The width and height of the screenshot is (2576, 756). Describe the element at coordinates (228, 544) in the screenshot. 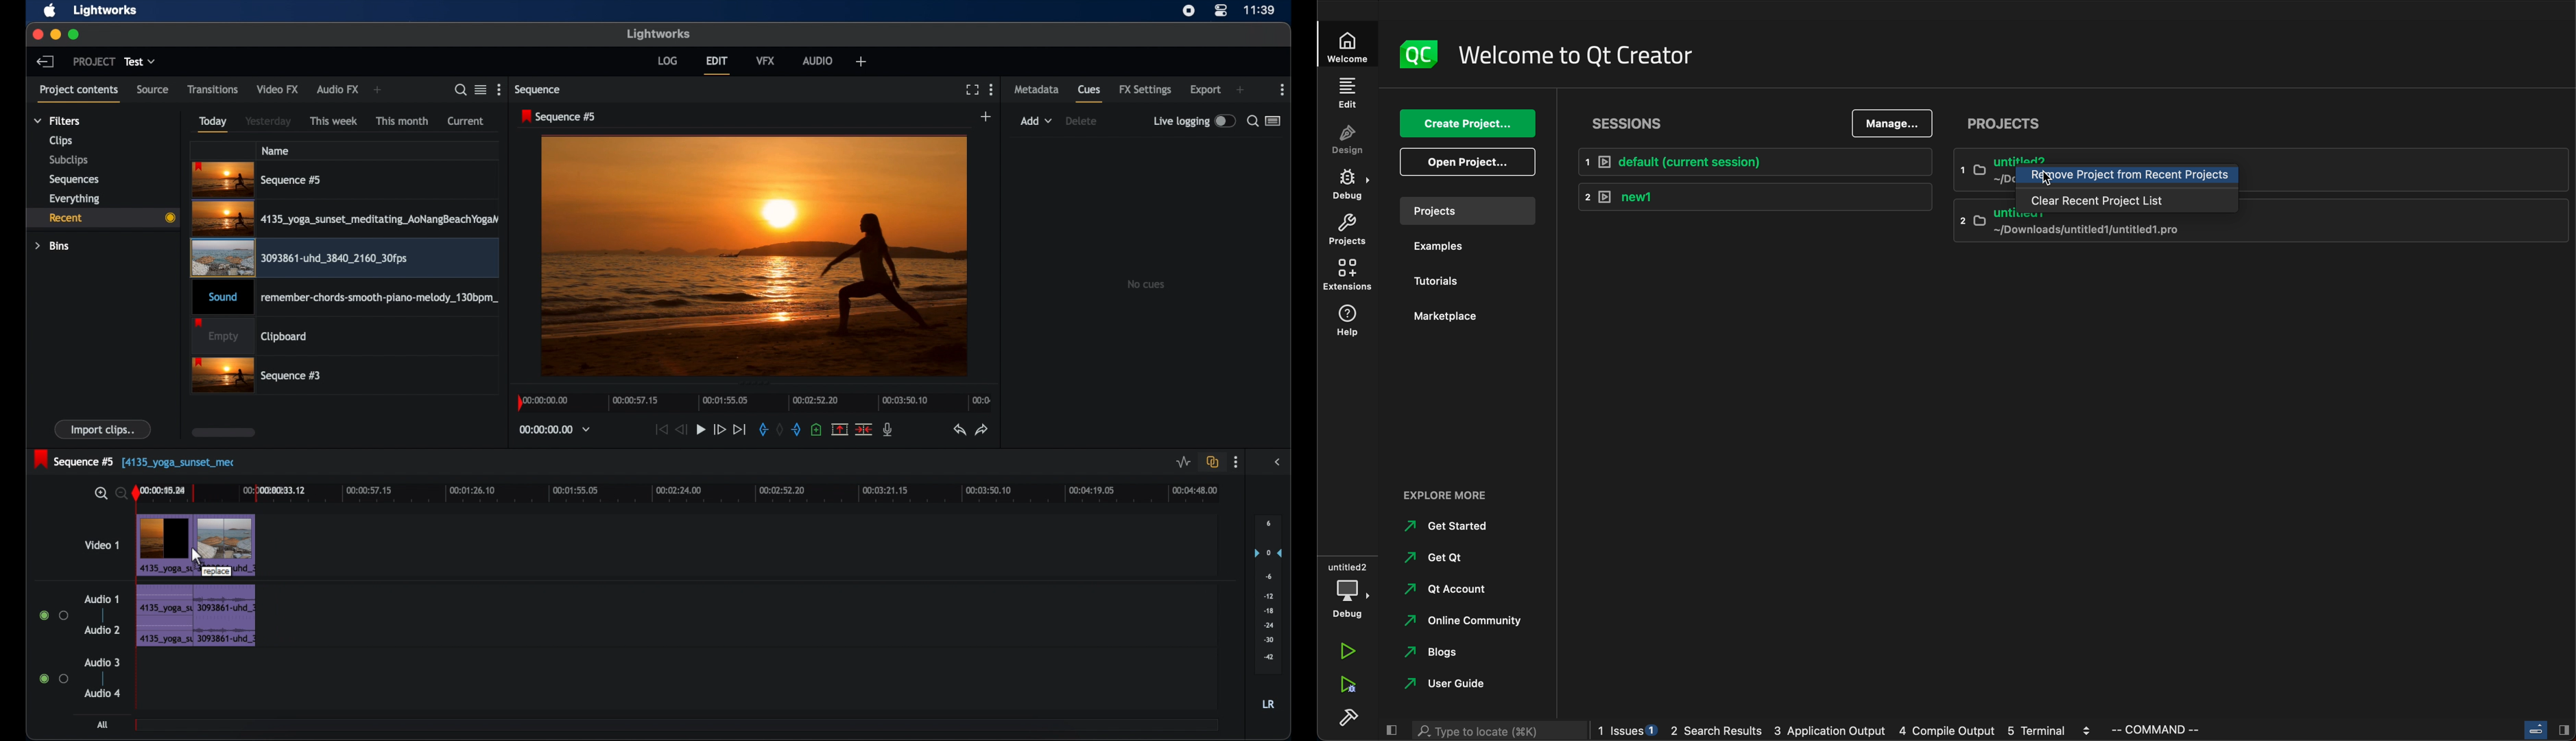

I see `video clip` at that location.